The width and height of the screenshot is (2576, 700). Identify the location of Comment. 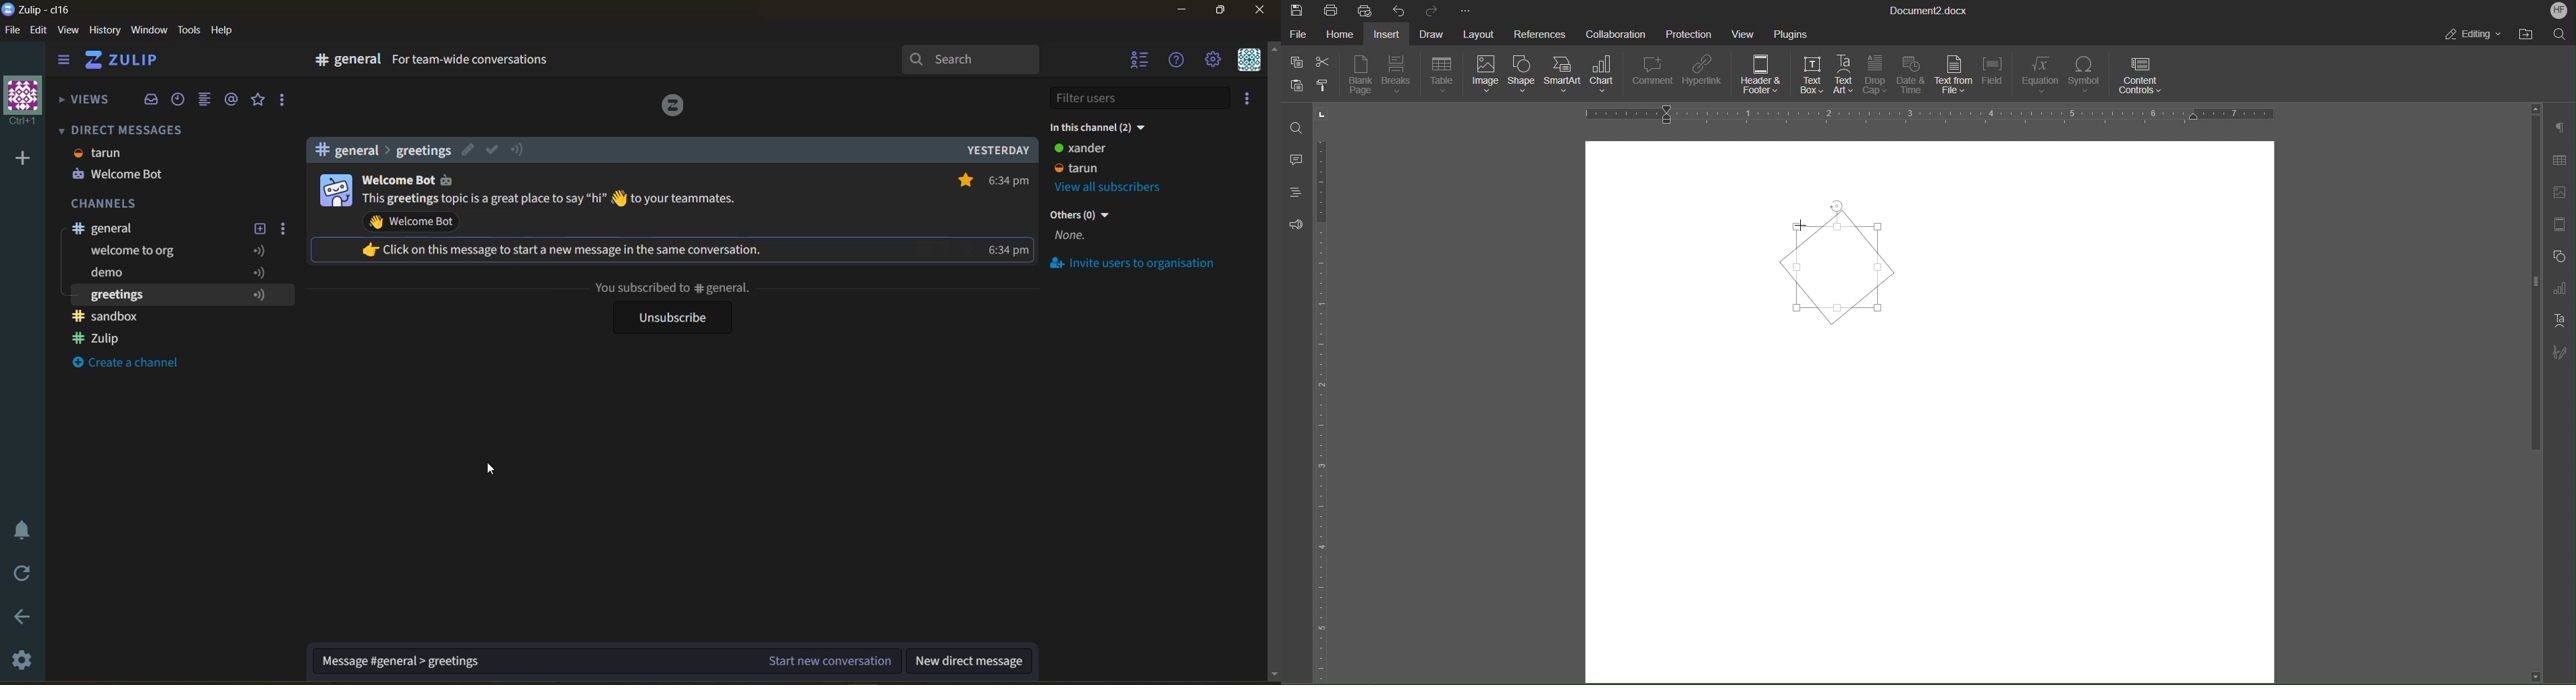
(1653, 76).